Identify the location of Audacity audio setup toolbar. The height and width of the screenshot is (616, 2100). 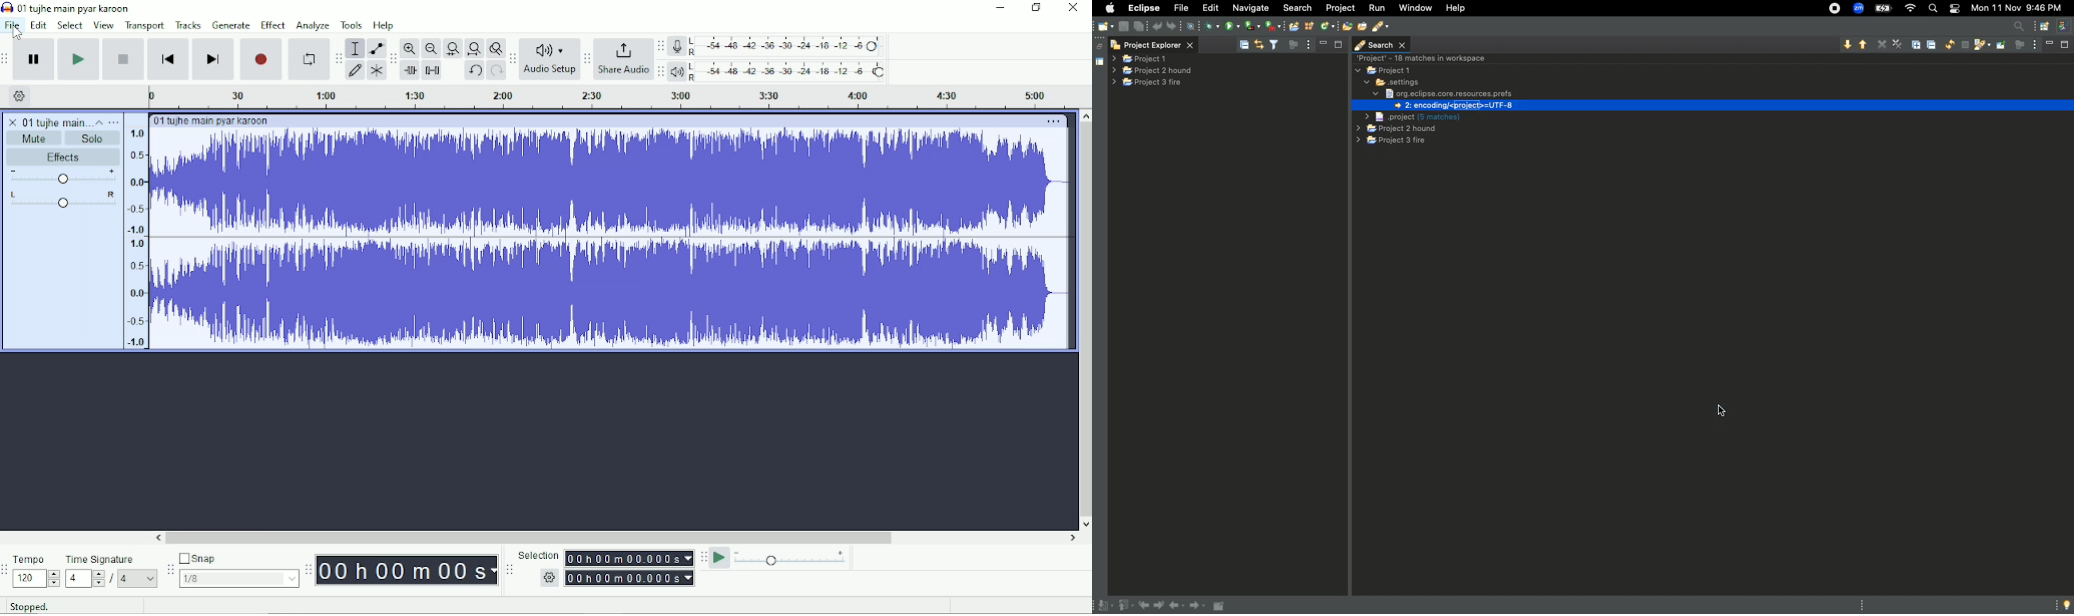
(512, 58).